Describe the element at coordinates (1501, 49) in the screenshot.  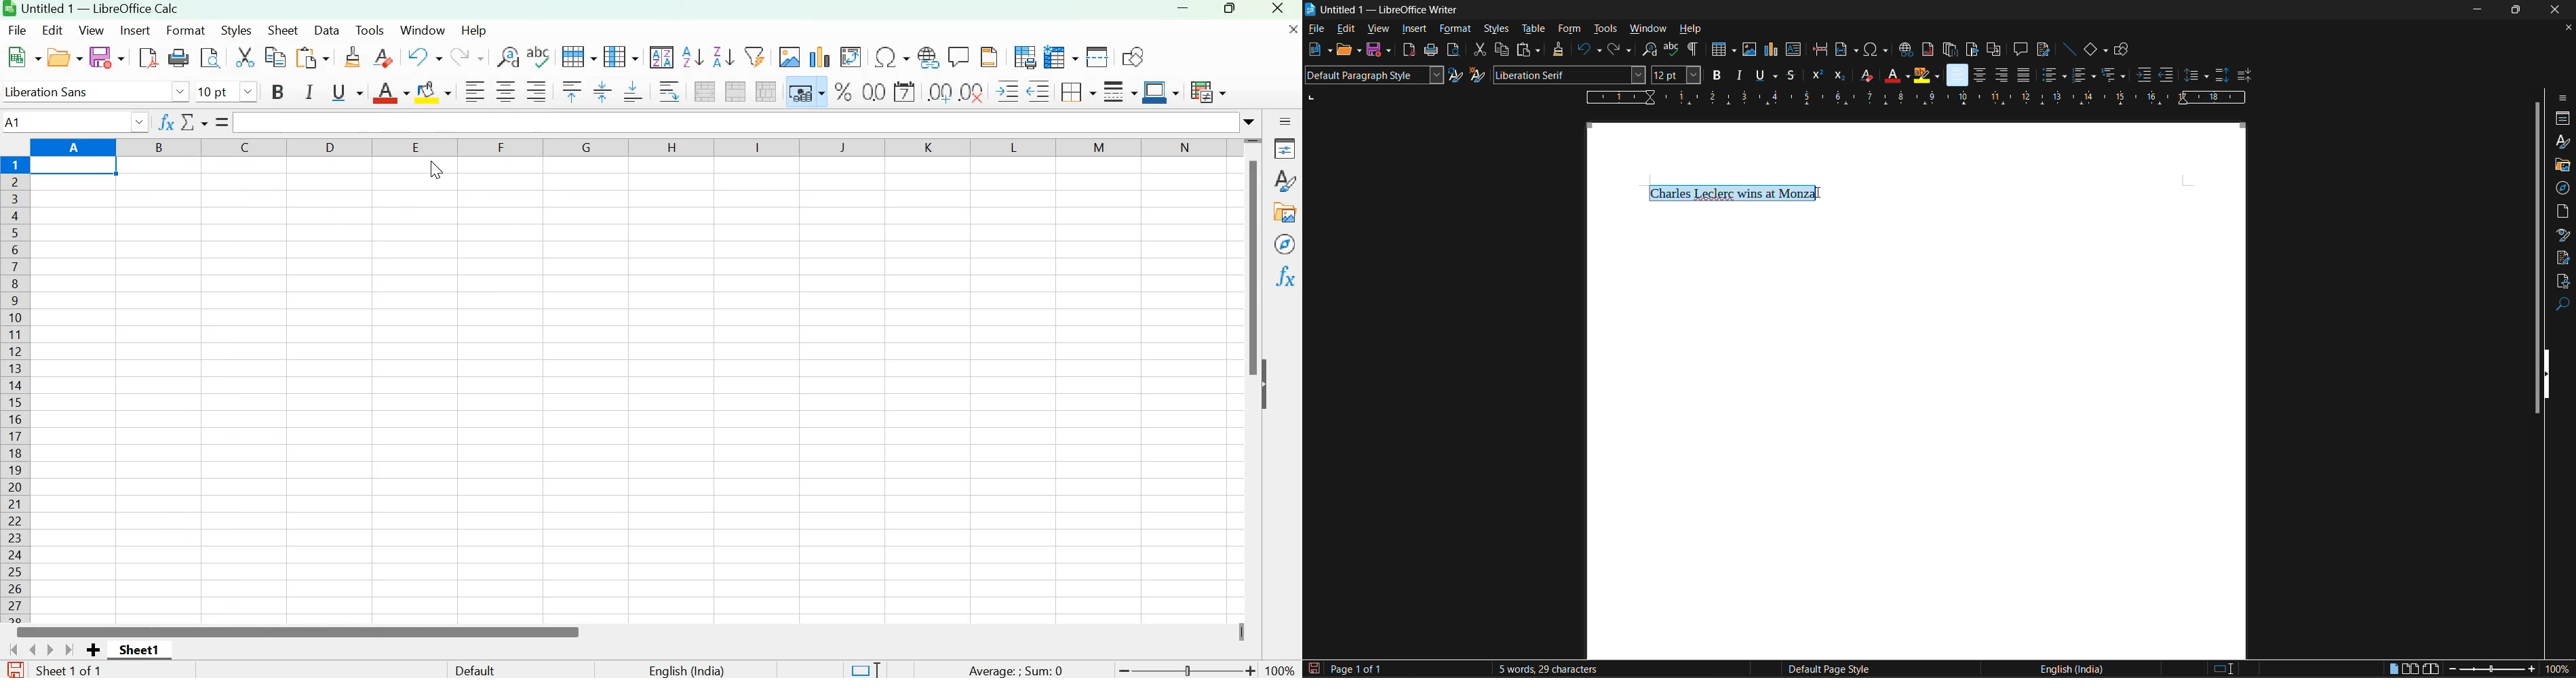
I see `copy` at that location.